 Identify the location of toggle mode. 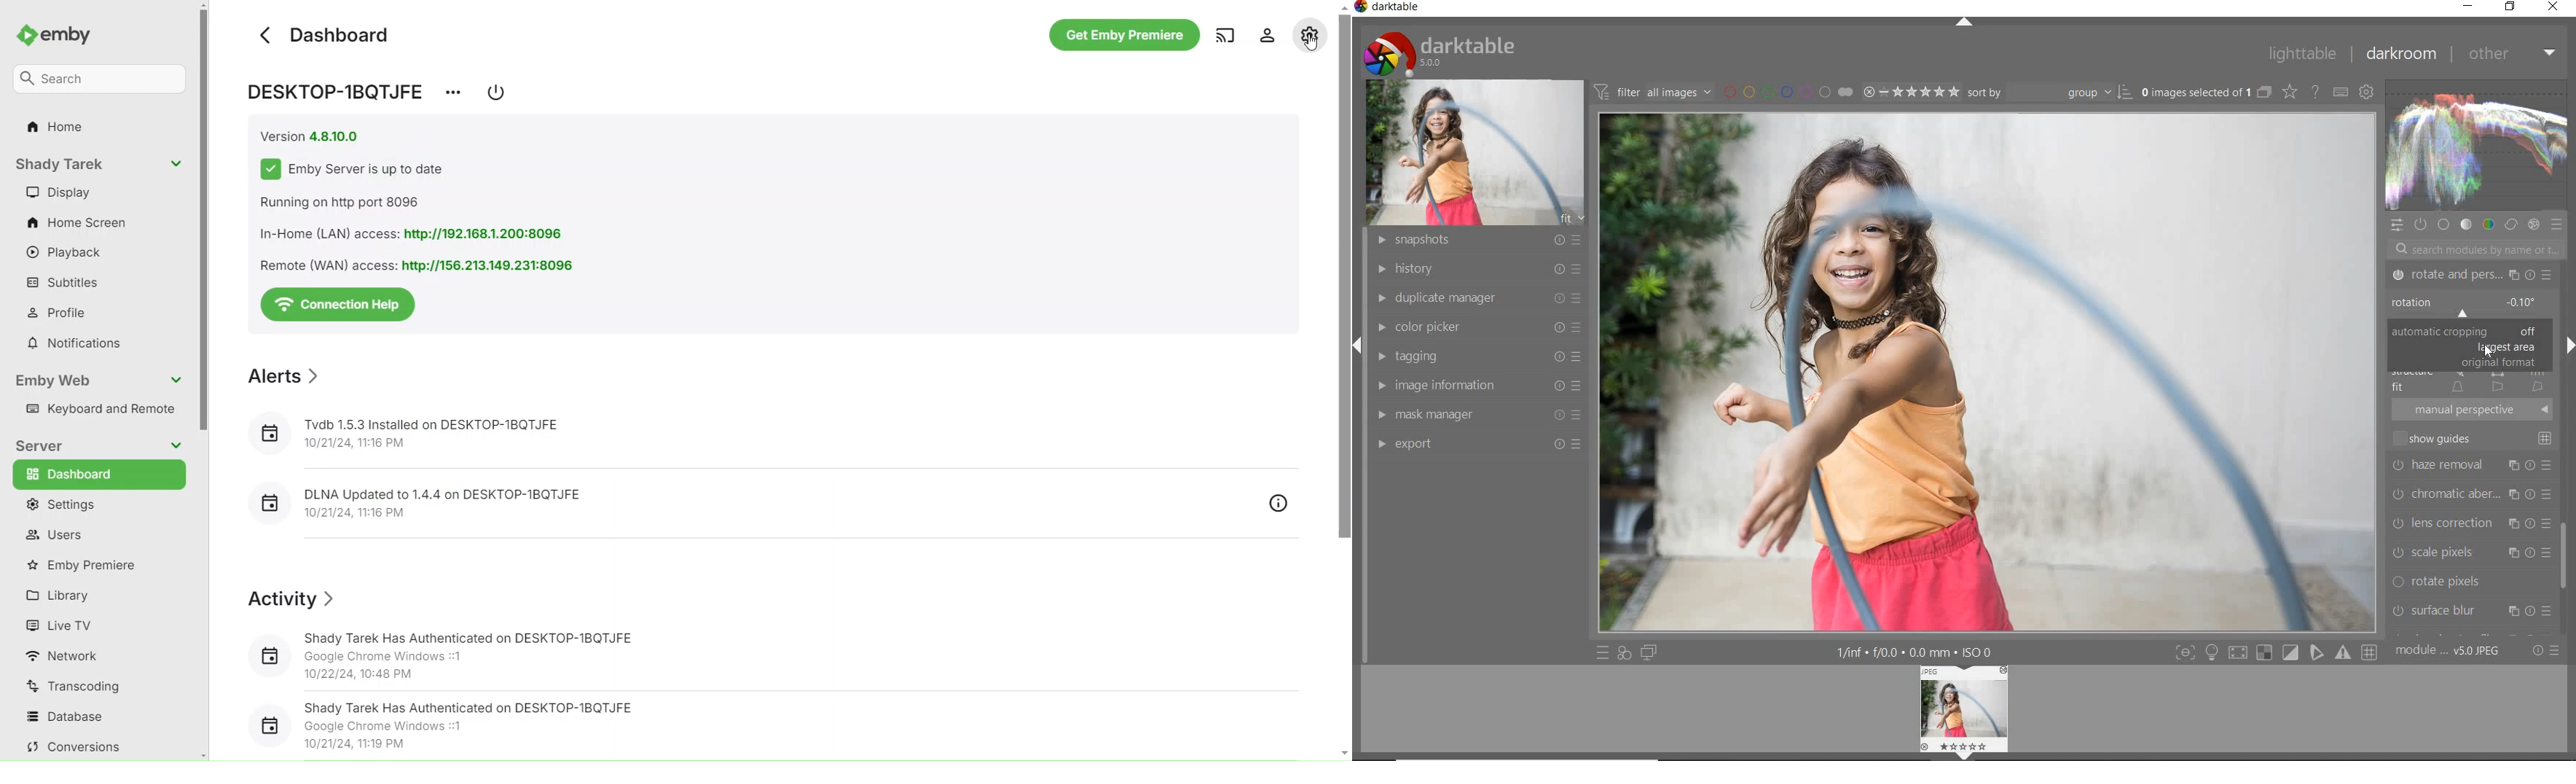
(2275, 652).